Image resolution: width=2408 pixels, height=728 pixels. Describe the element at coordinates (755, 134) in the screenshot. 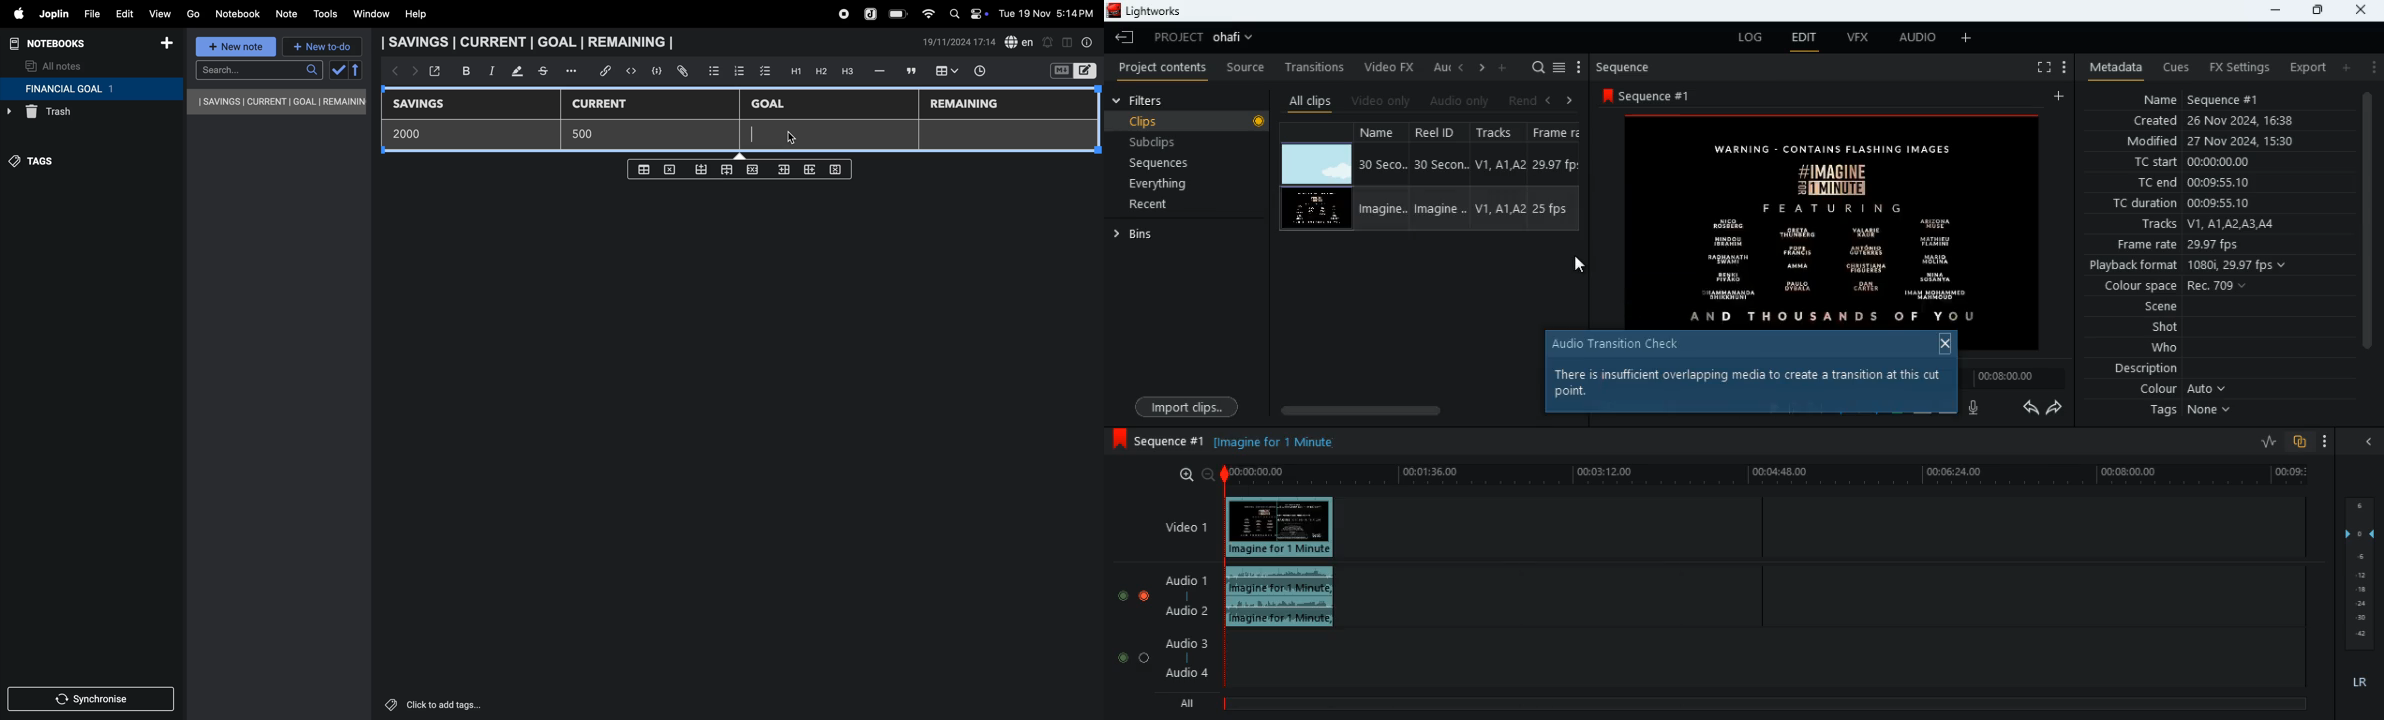

I see `cursor` at that location.